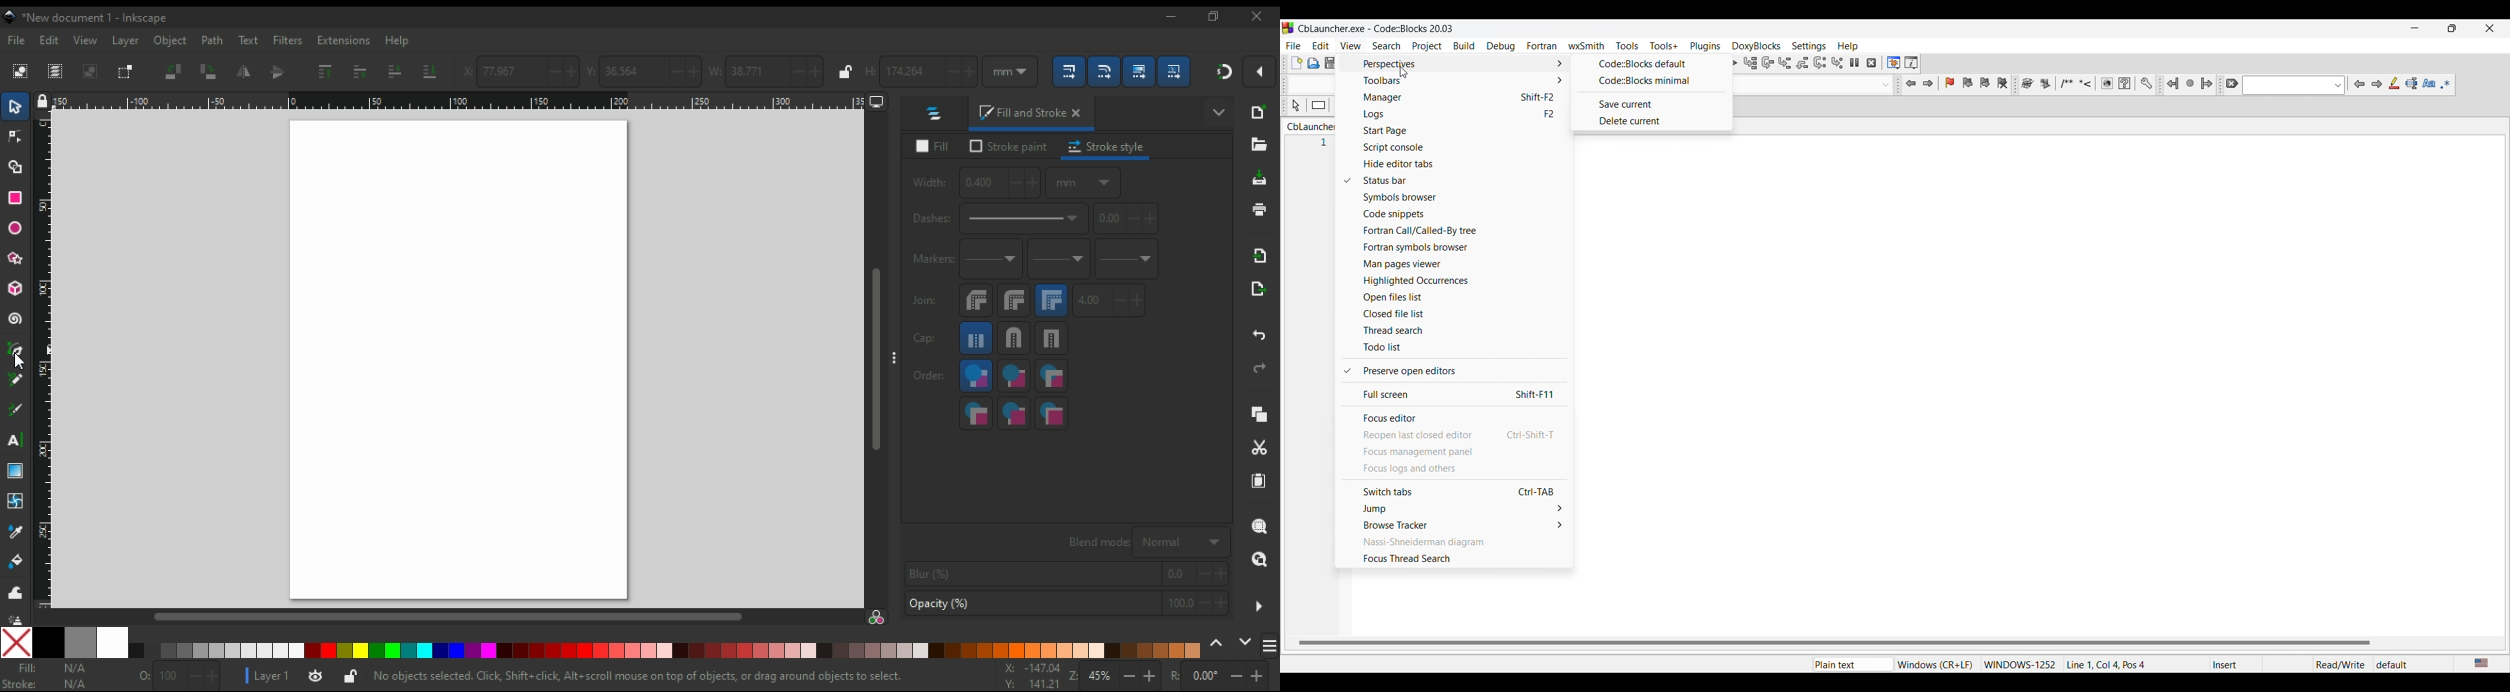 Image resolution: width=2520 pixels, height=700 pixels. Describe the element at coordinates (14, 562) in the screenshot. I see `paint bucket tool` at that location.